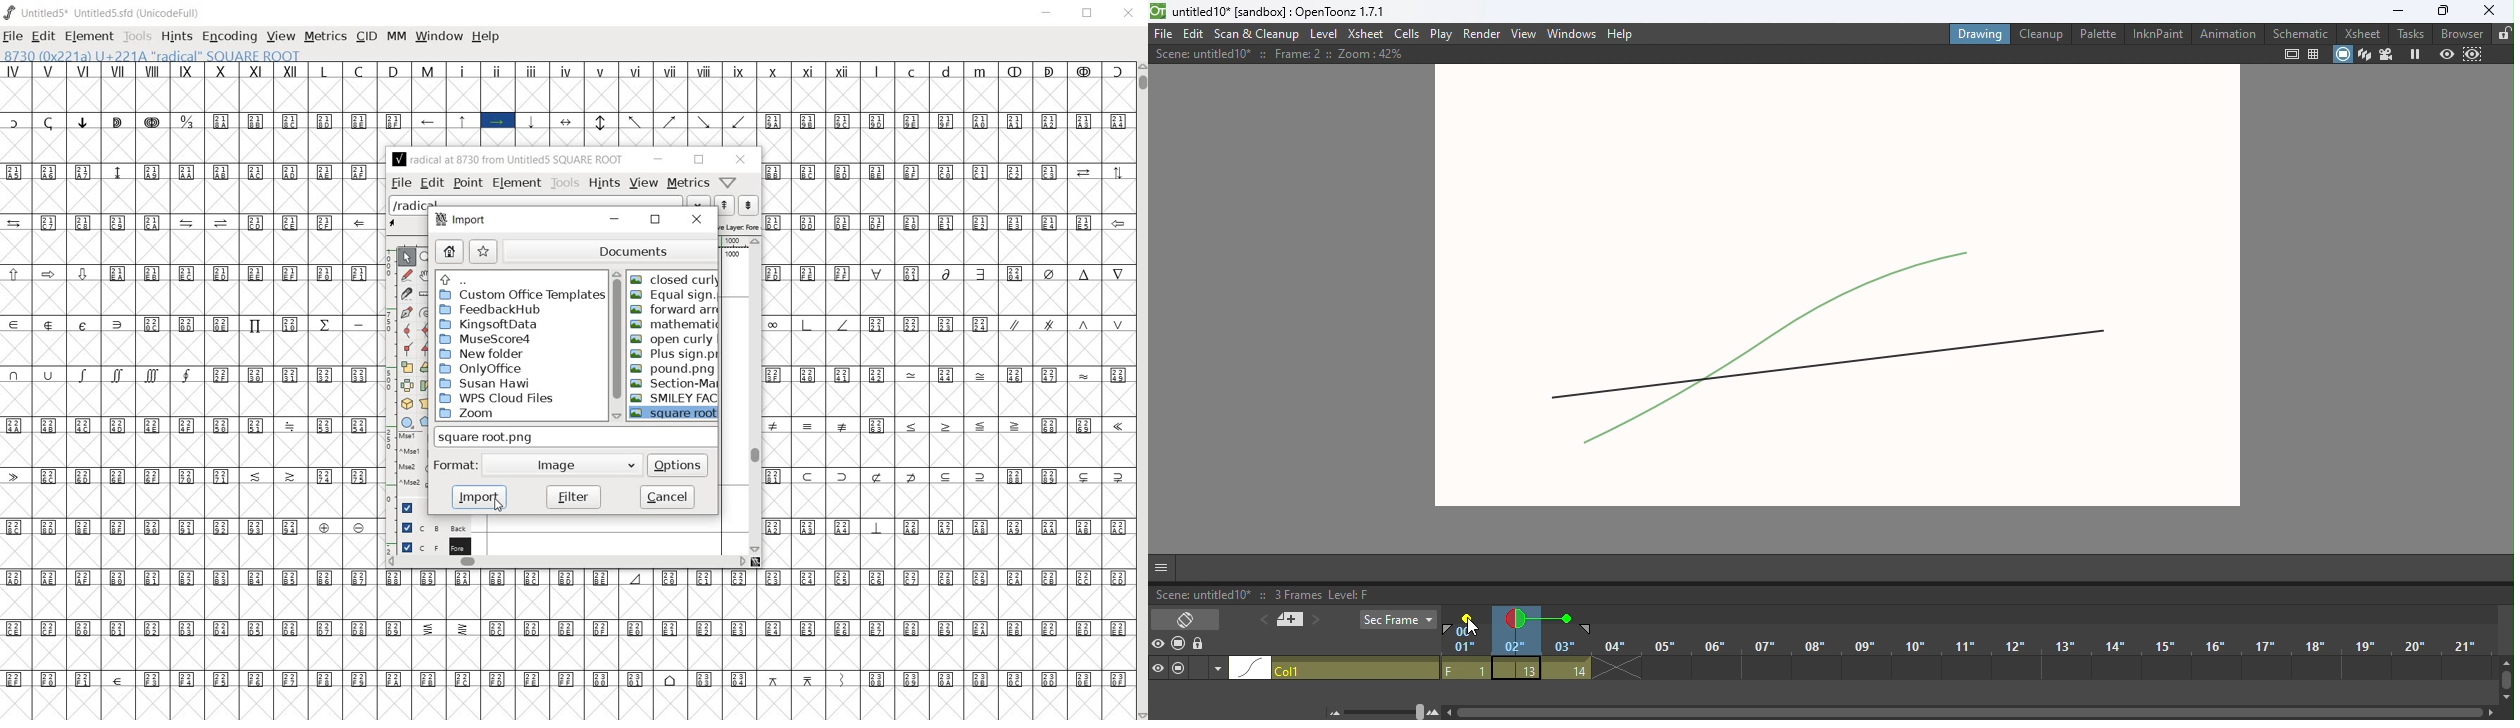  Describe the element at coordinates (740, 225) in the screenshot. I see `active layer: Fore` at that location.